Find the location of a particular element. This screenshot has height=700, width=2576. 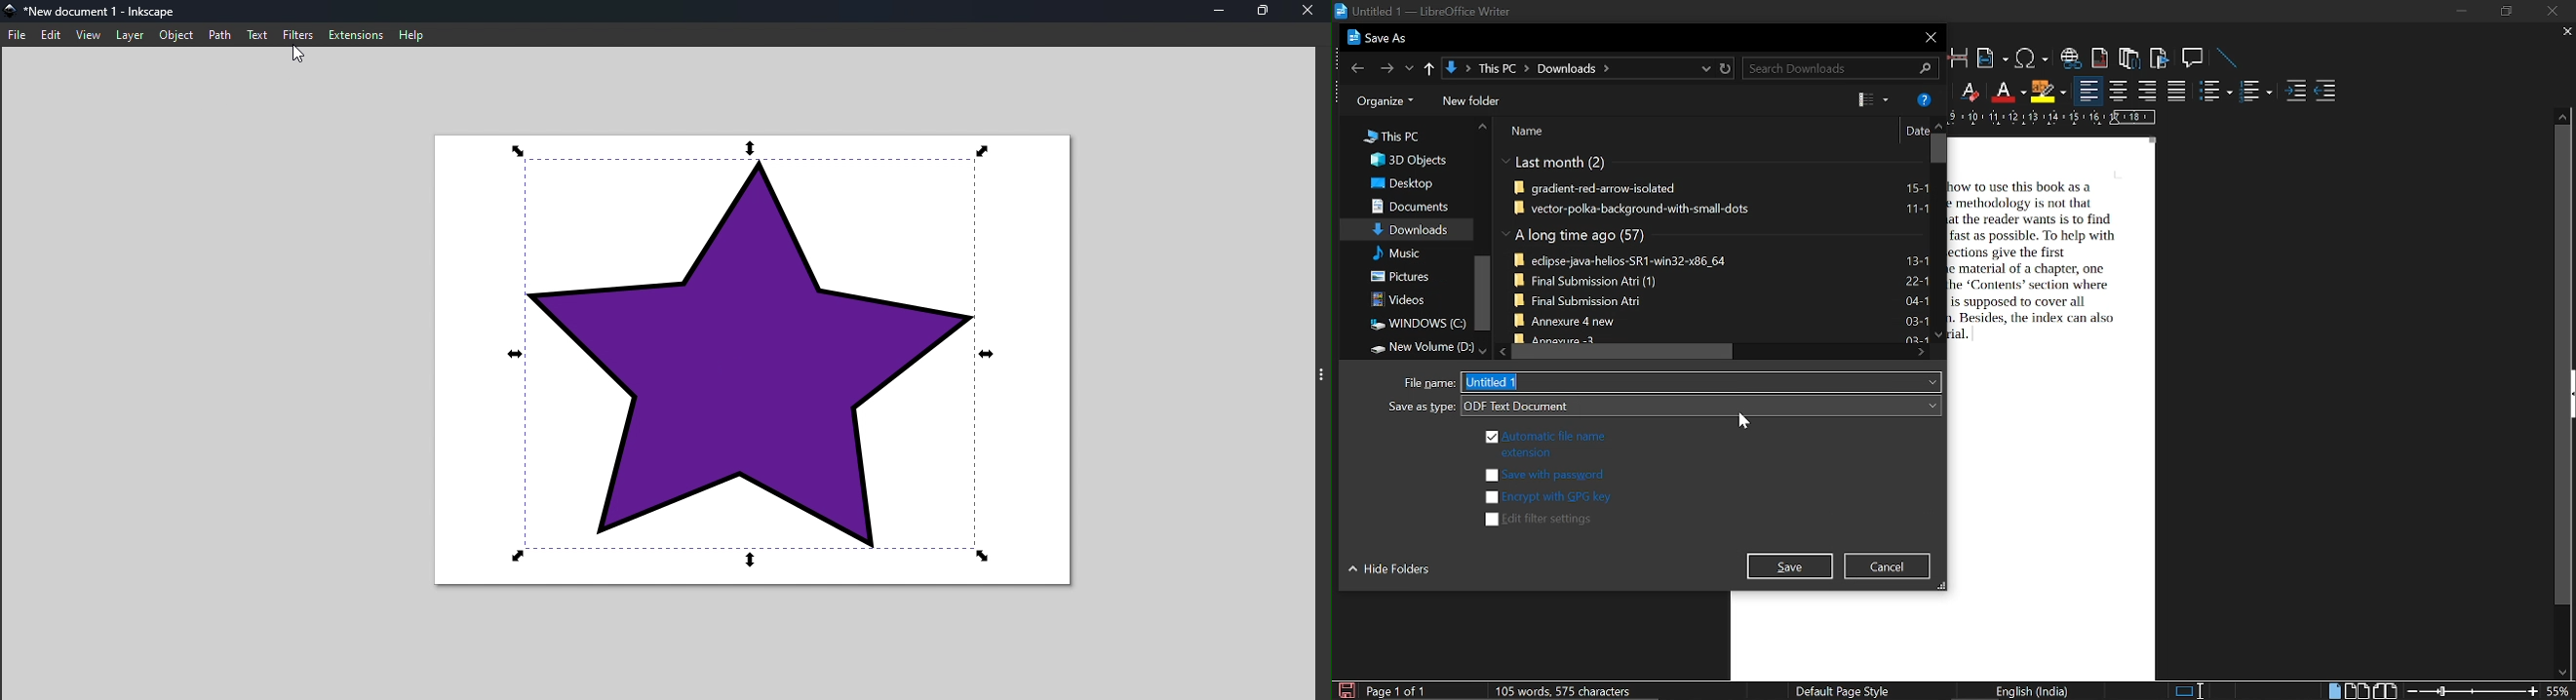

restore down is located at coordinates (2504, 12).